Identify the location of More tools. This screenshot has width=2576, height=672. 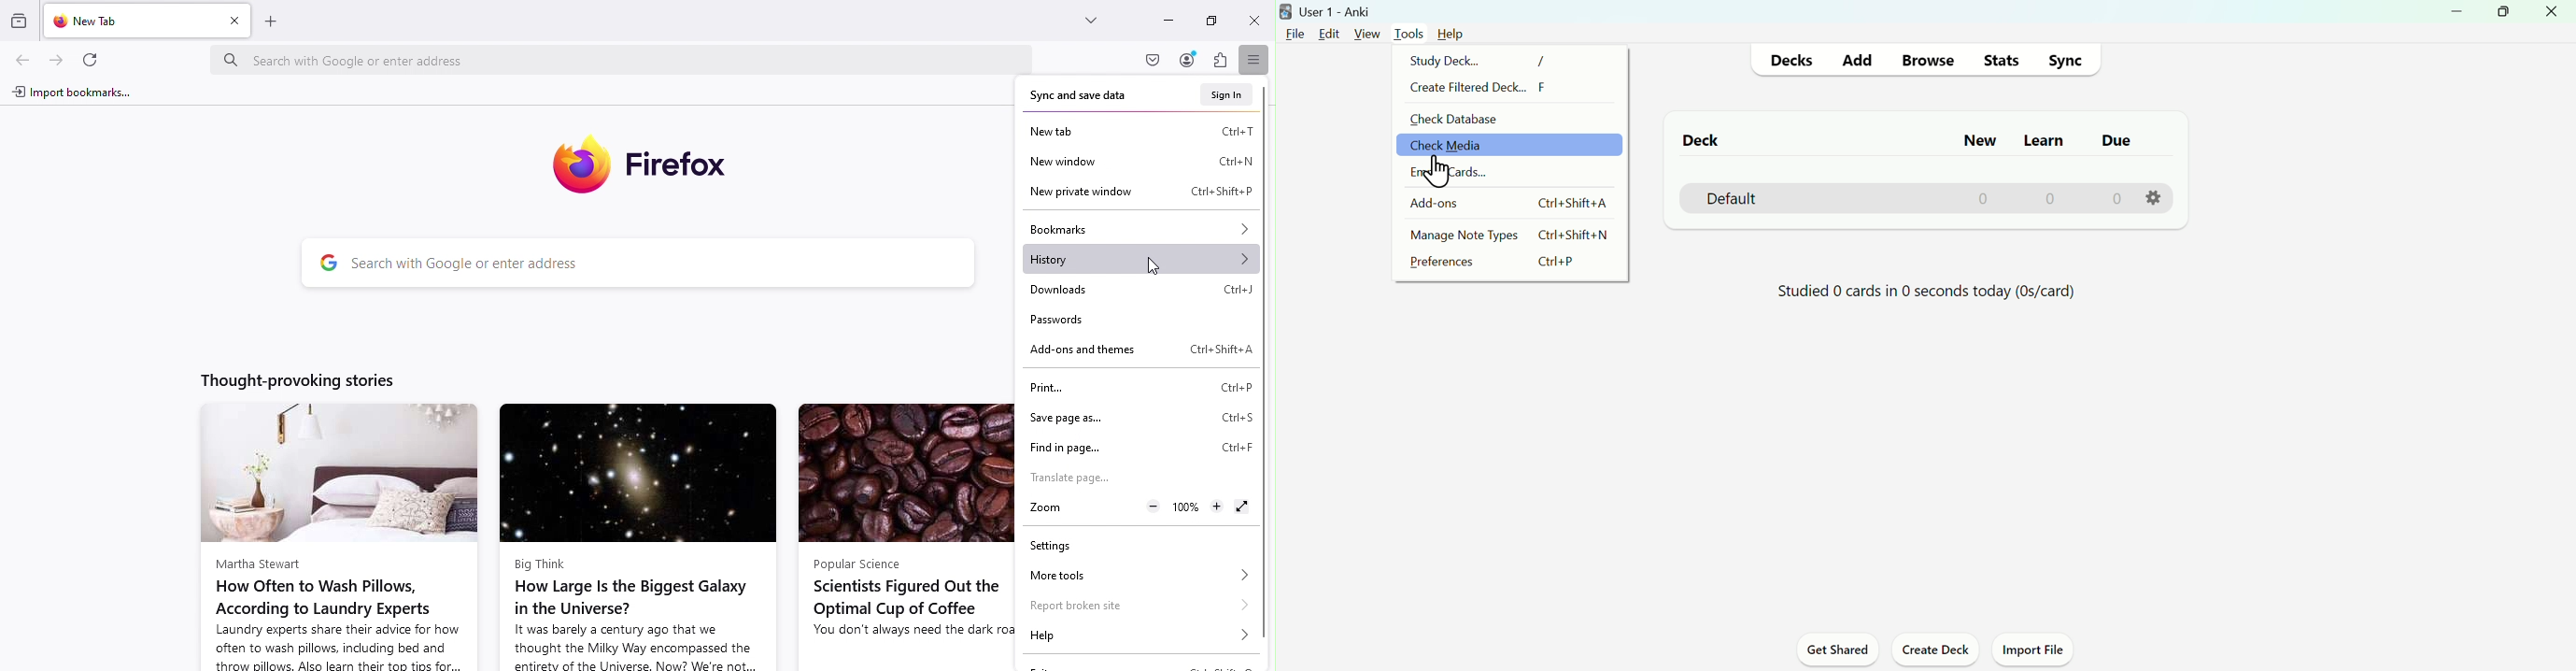
(1135, 574).